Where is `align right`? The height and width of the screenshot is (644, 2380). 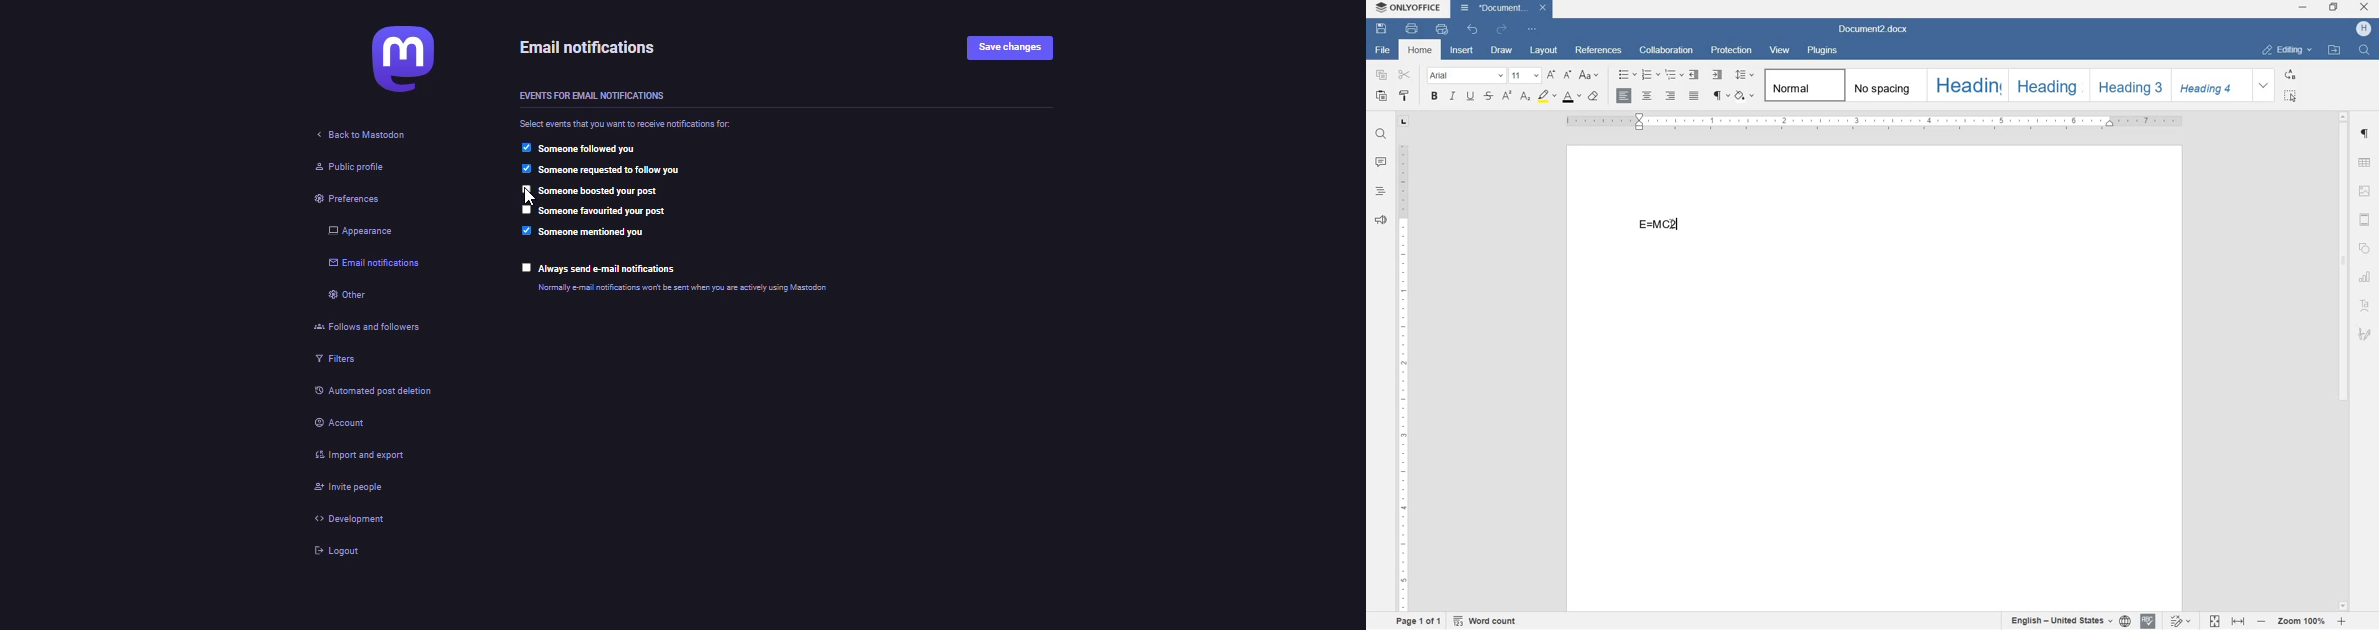 align right is located at coordinates (1670, 97).